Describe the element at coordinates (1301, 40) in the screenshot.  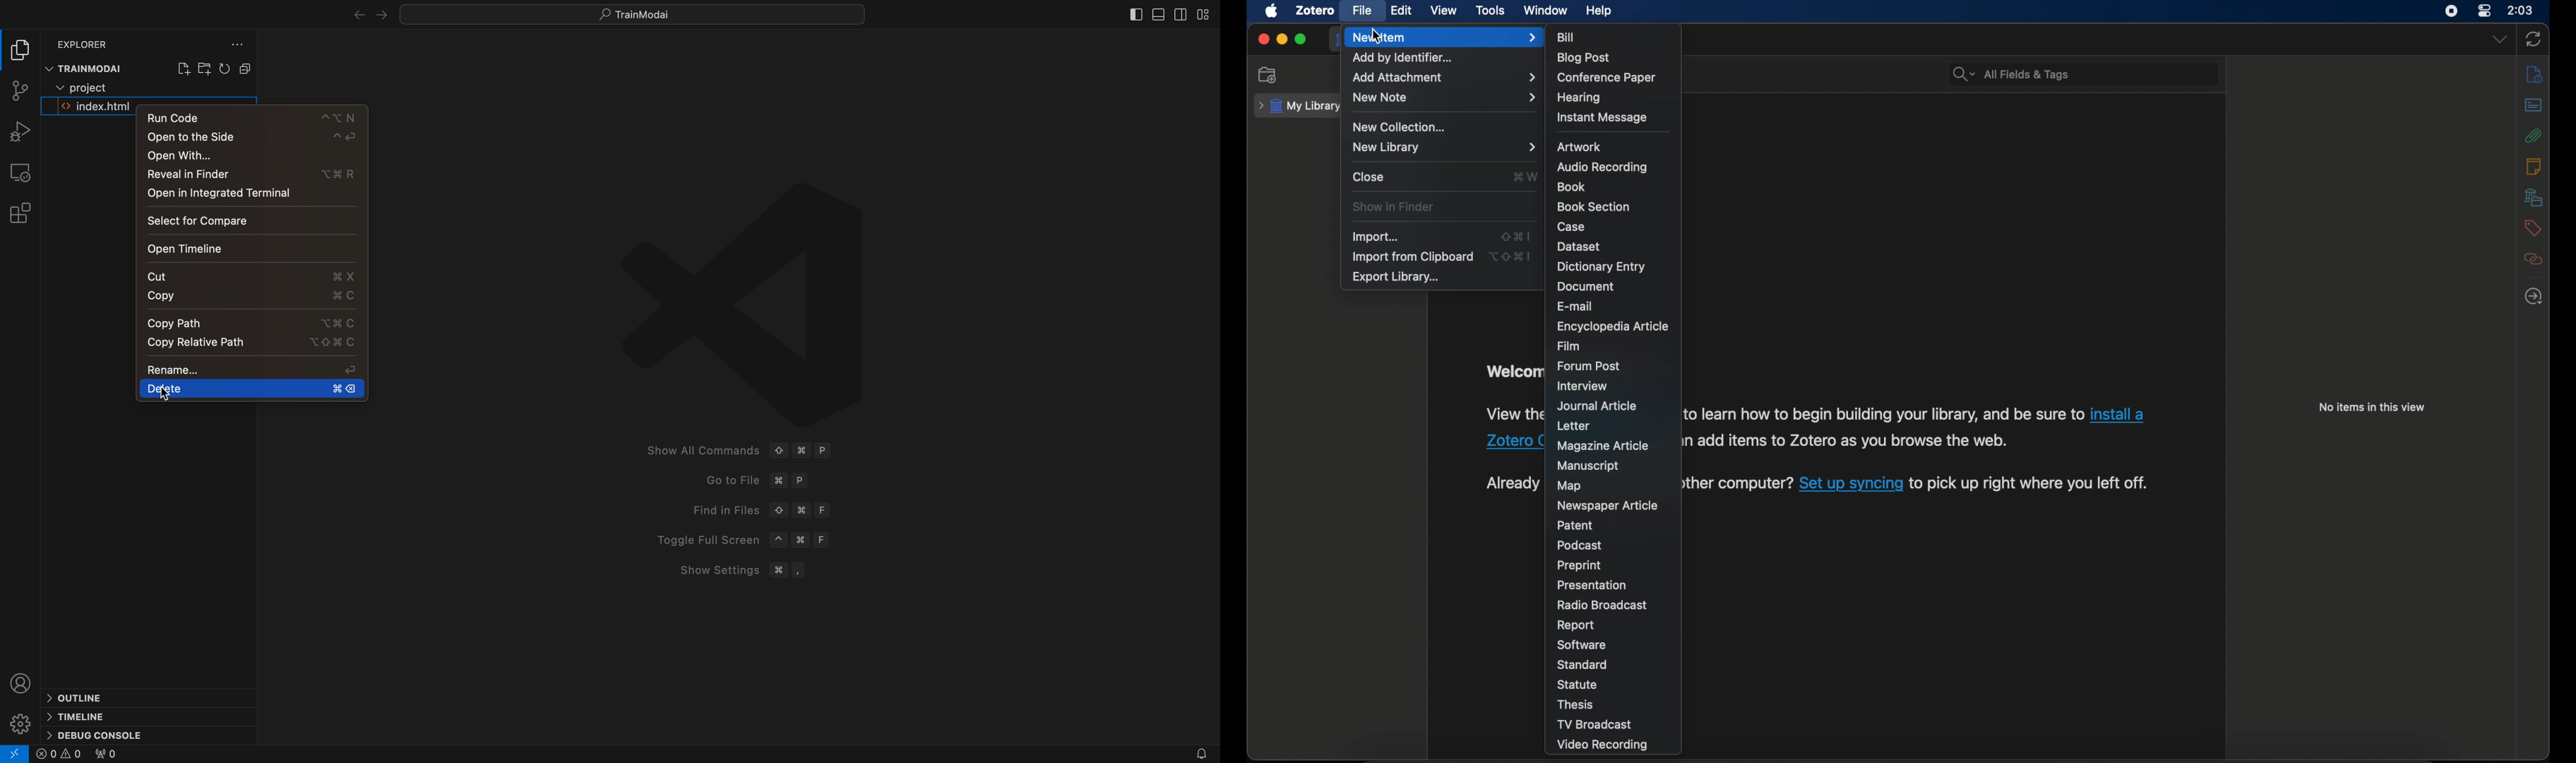
I see `maximize` at that location.